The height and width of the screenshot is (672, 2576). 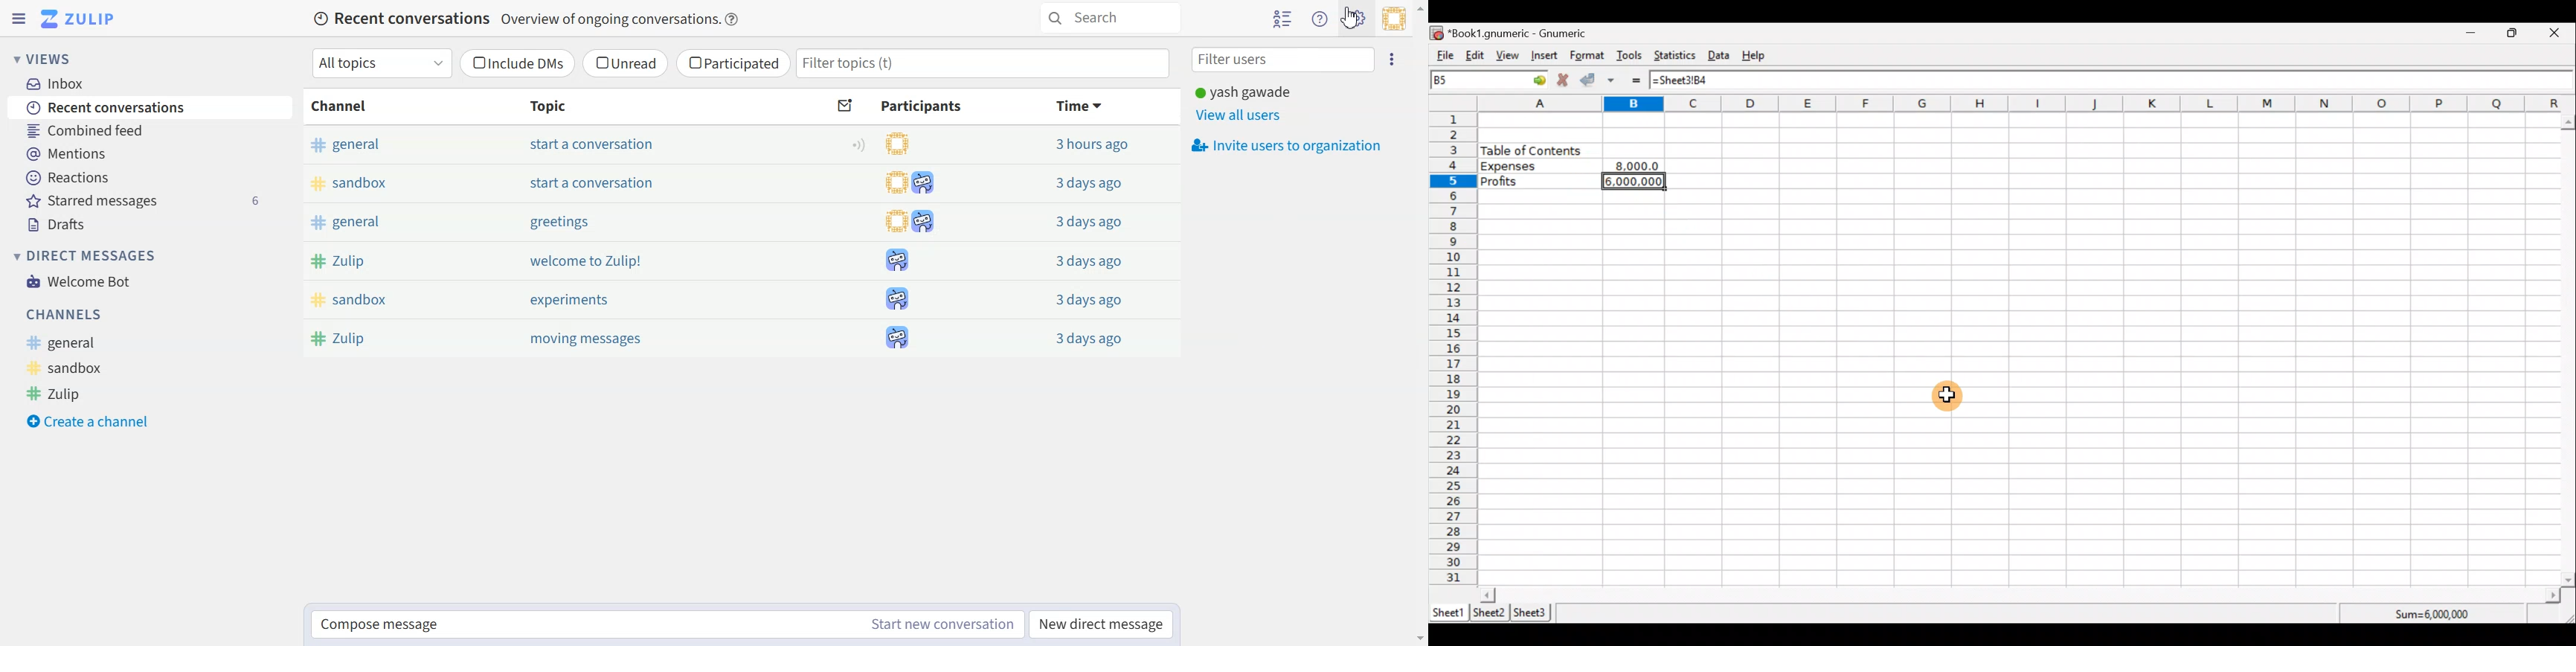 I want to click on Sum, so click(x=2436, y=613).